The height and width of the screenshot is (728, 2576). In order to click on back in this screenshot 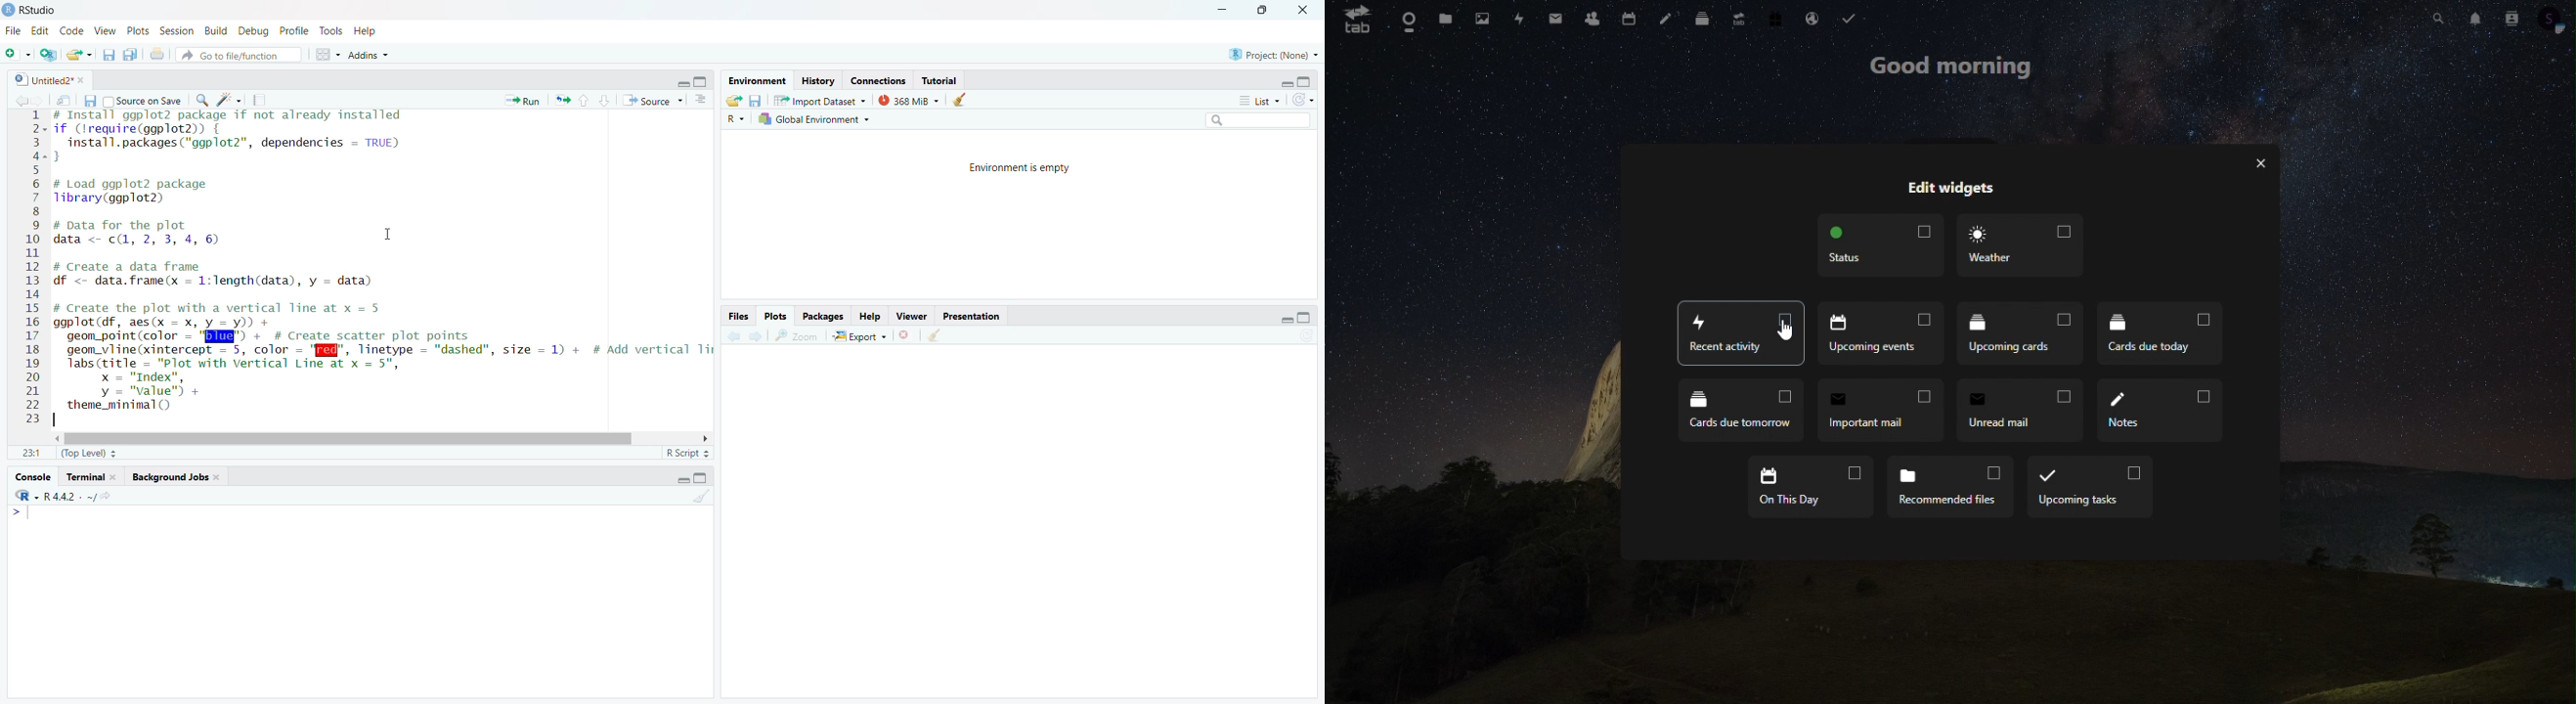, I will do `click(16, 100)`.